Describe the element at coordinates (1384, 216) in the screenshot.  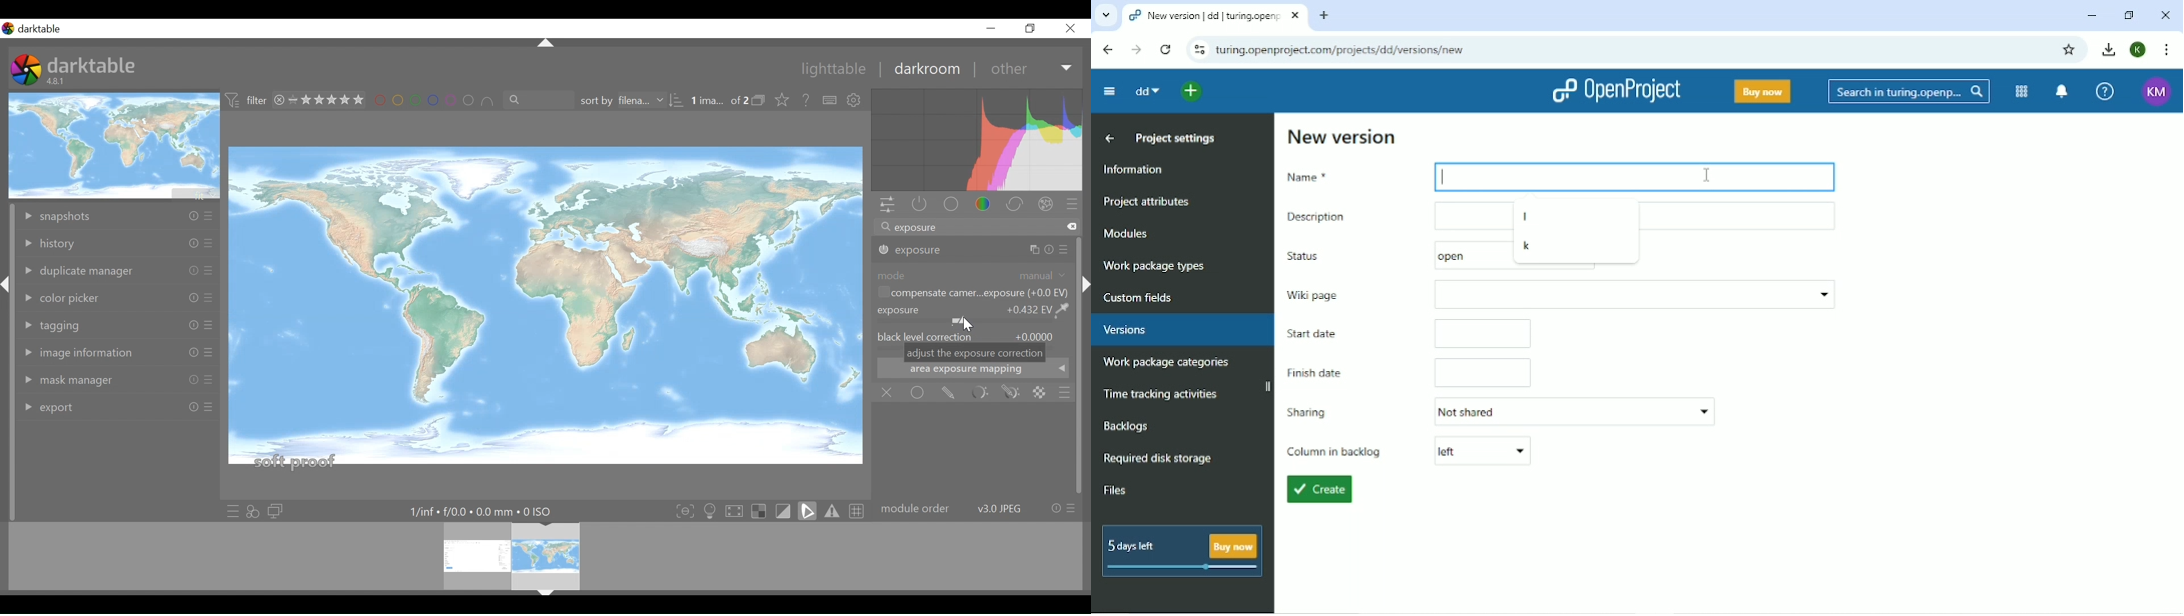
I see `Description` at that location.